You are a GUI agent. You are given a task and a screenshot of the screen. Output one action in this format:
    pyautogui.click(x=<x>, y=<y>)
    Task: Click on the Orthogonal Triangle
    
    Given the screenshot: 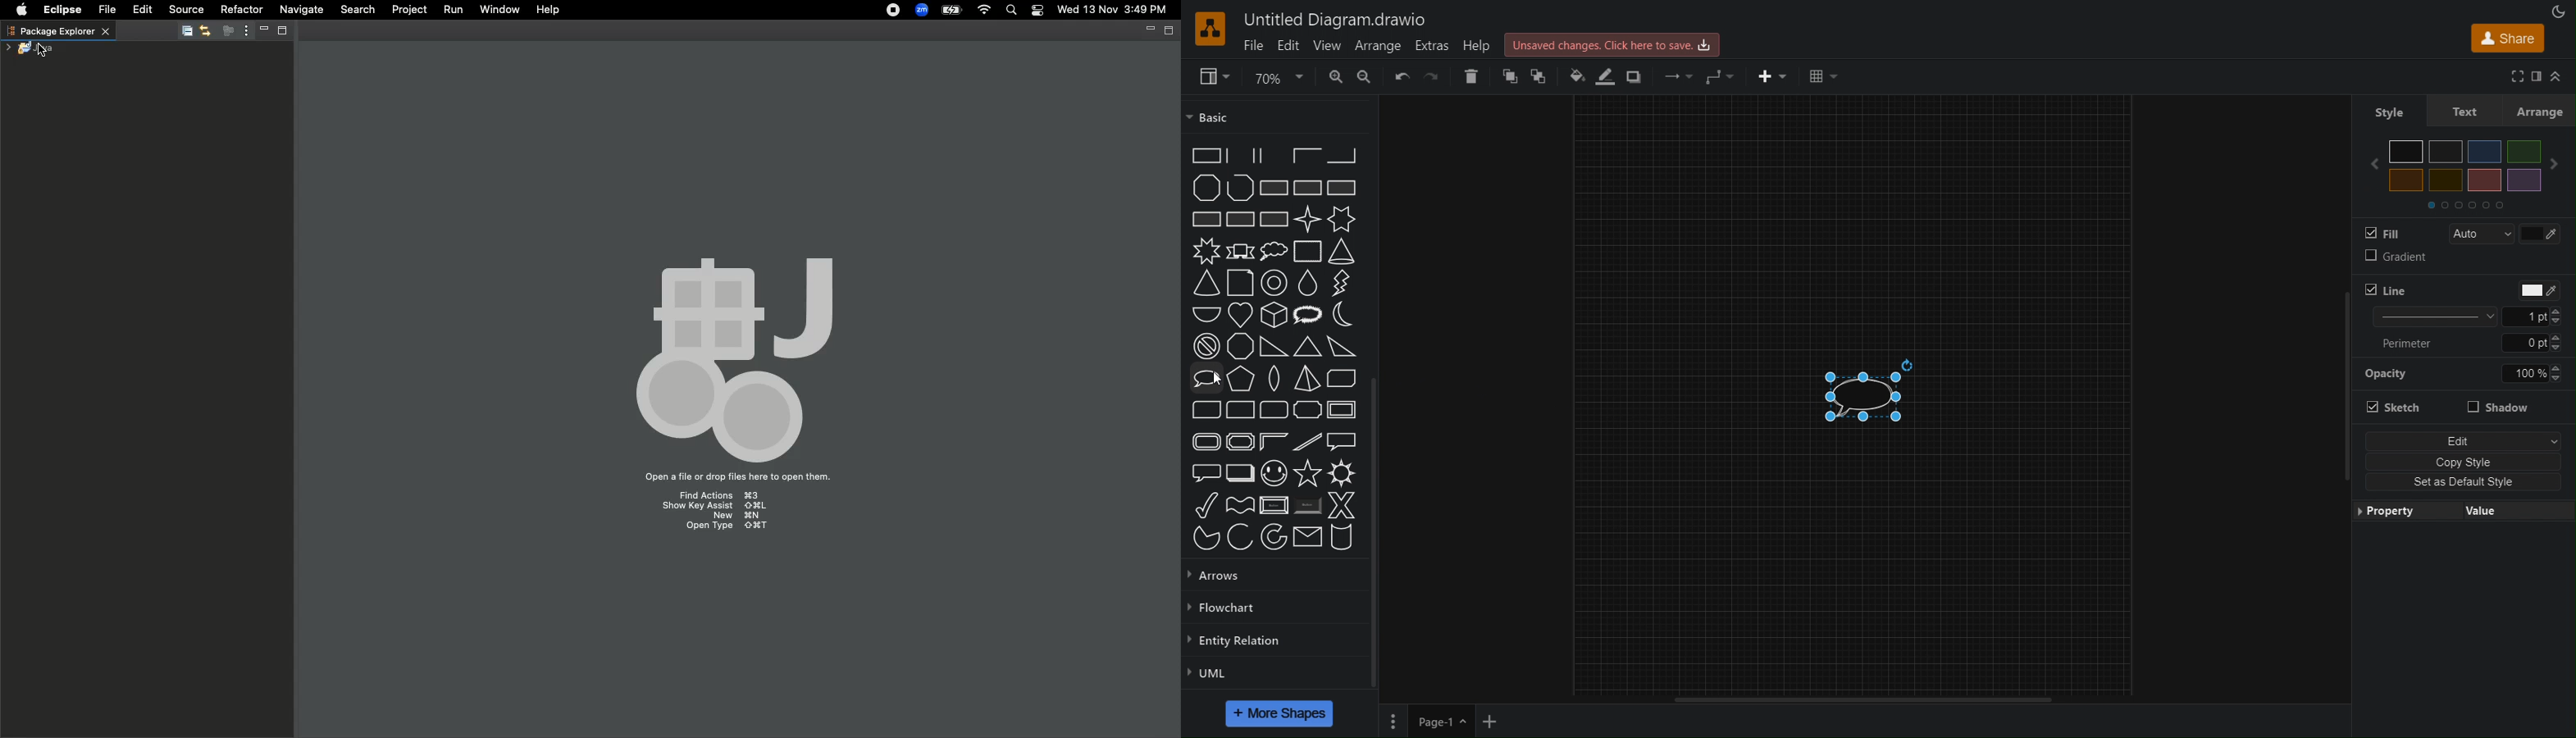 What is the action you would take?
    pyautogui.click(x=1273, y=346)
    